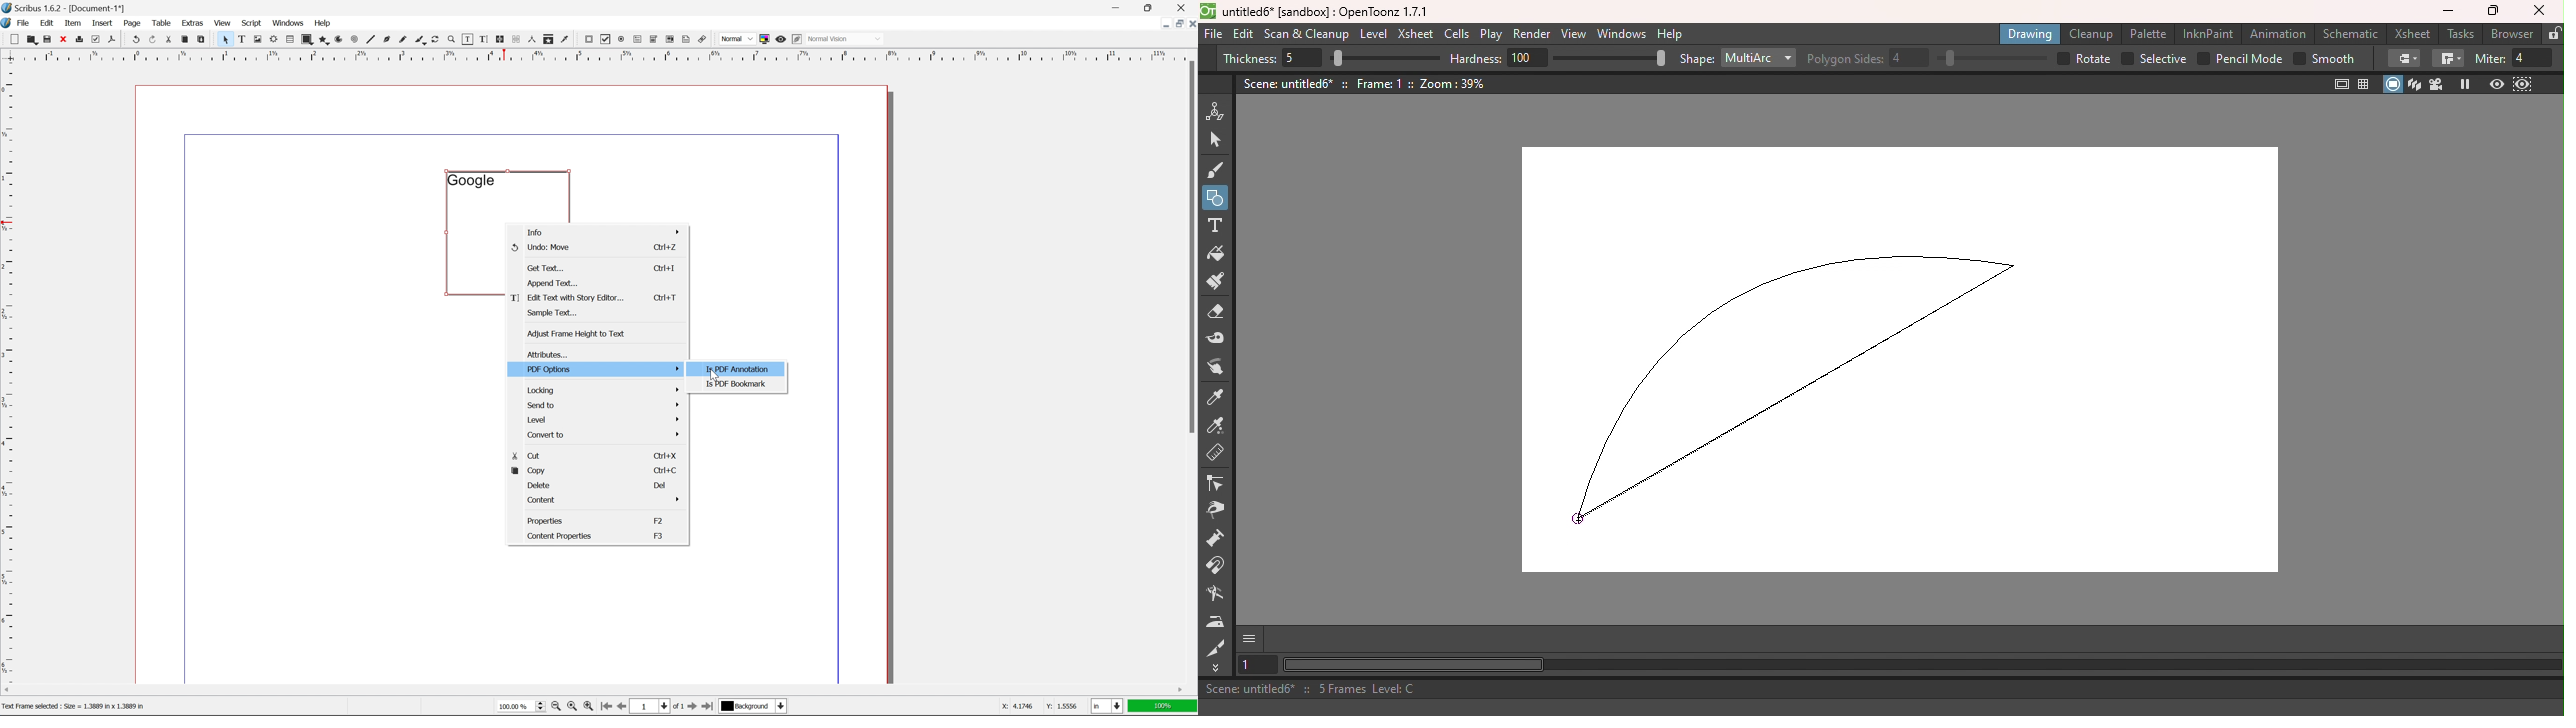 The image size is (2576, 728). What do you see at coordinates (715, 375) in the screenshot?
I see `cursor` at bounding box center [715, 375].